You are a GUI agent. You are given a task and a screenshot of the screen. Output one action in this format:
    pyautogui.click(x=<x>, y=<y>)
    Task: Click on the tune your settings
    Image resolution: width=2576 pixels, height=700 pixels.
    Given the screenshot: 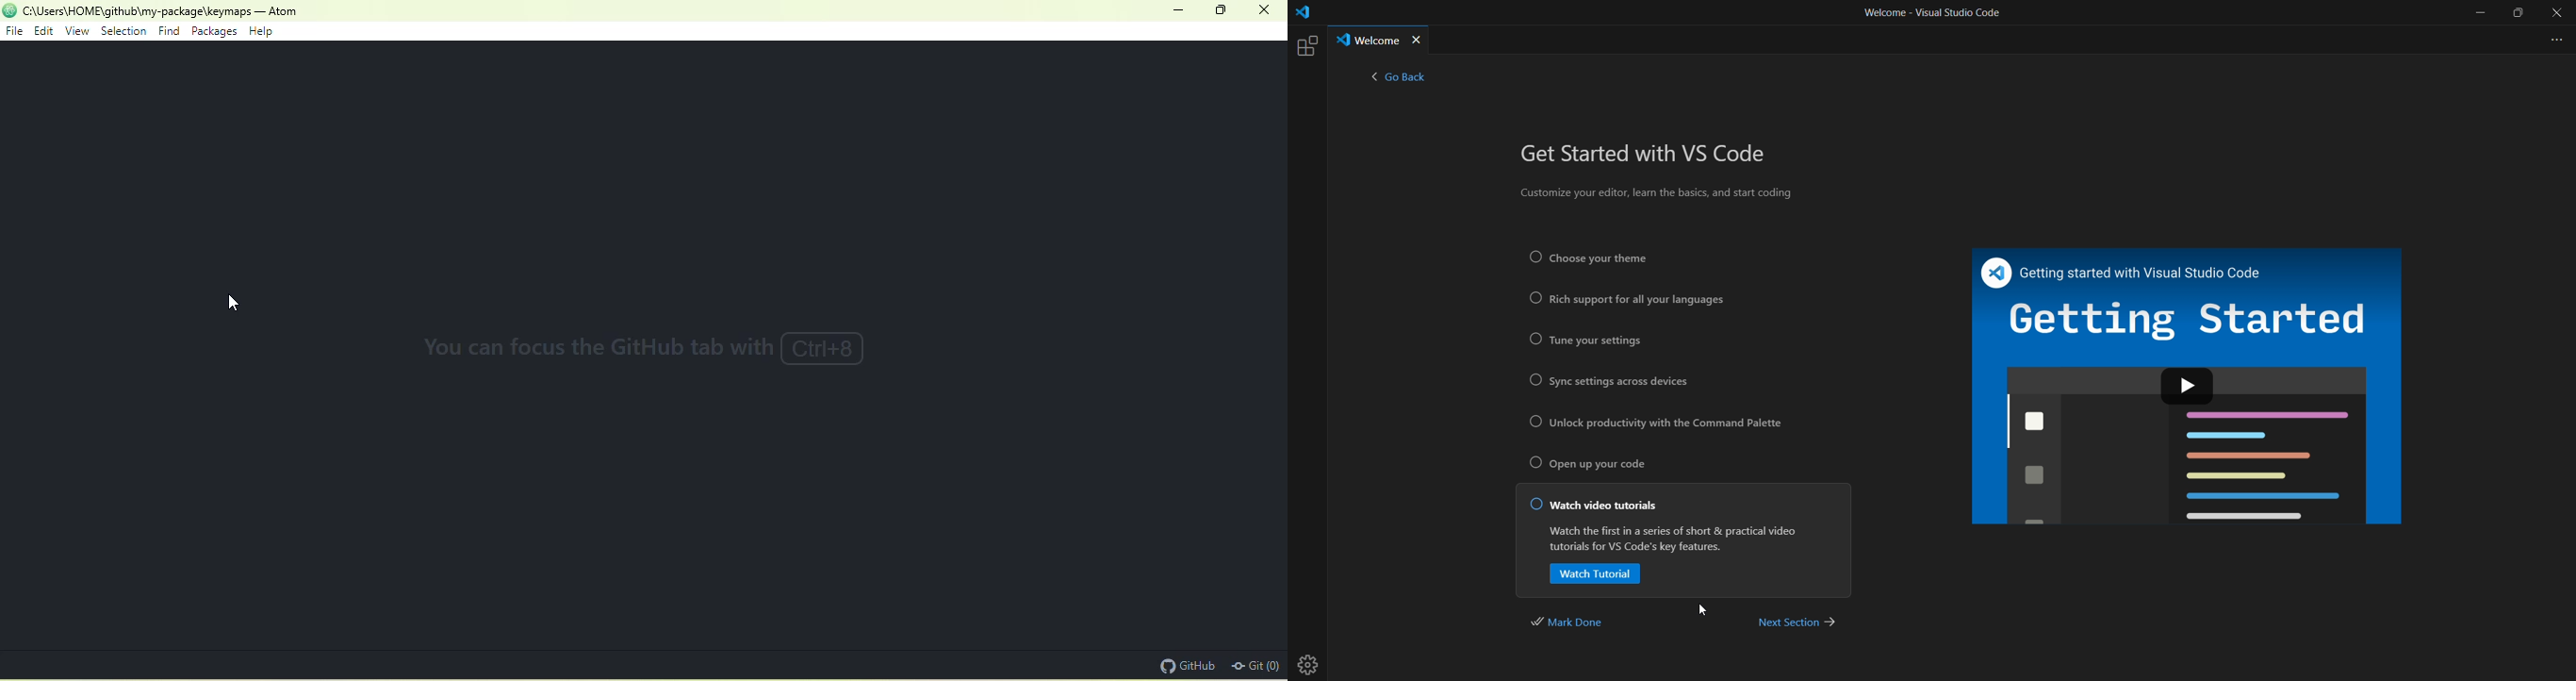 What is the action you would take?
    pyautogui.click(x=1592, y=341)
    